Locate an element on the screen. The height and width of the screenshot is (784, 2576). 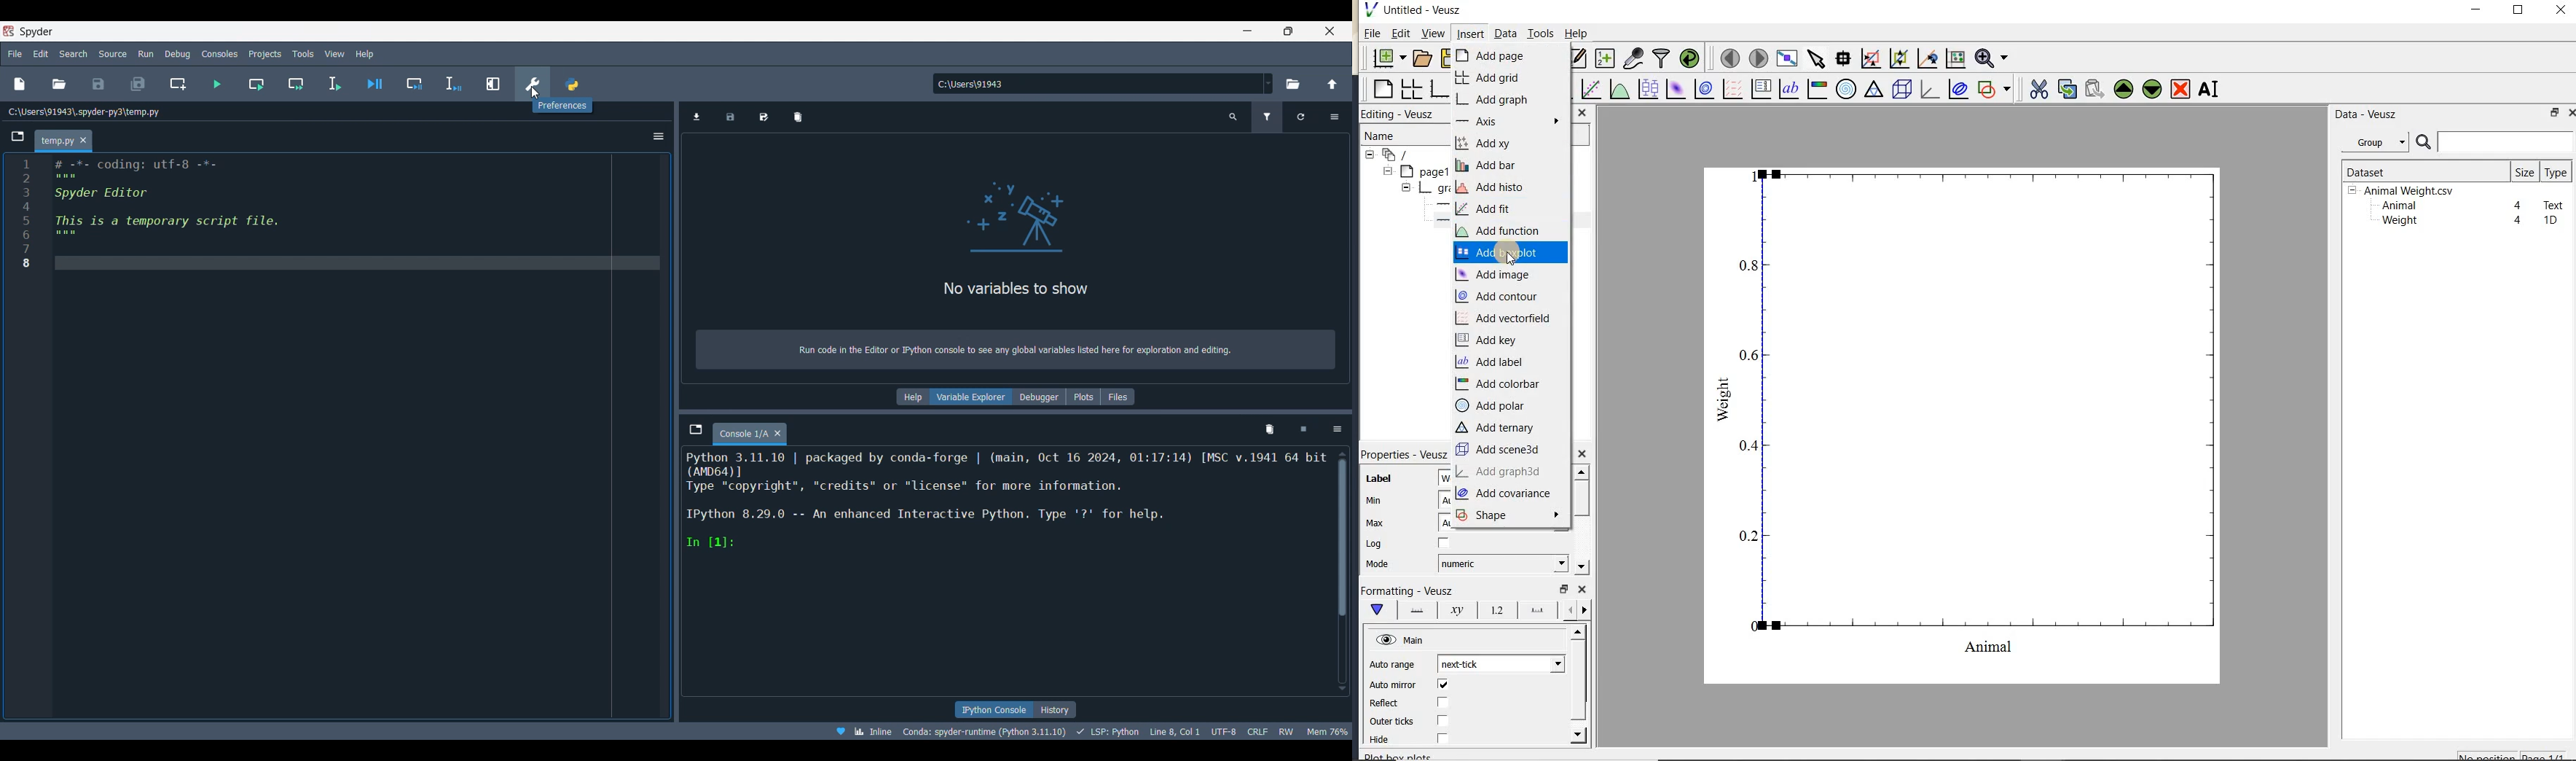
PYTHONPATH manager is located at coordinates (571, 82).